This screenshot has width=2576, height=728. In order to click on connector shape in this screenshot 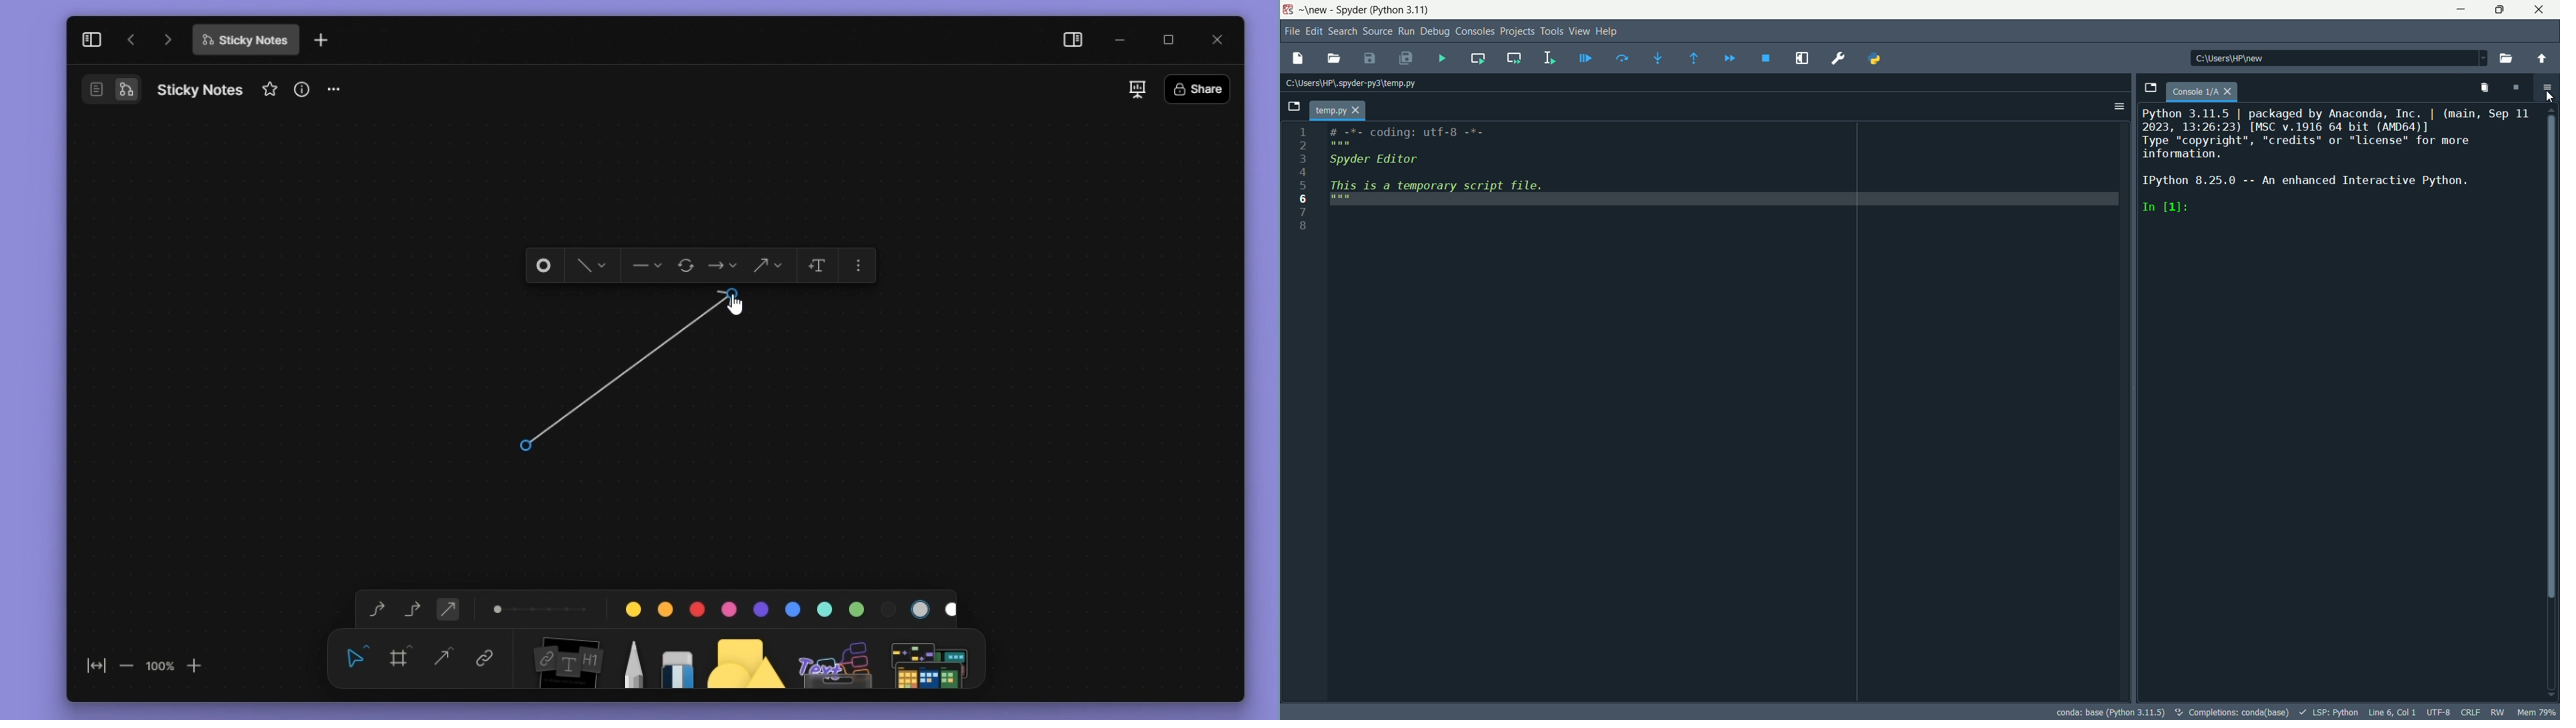, I will do `click(767, 266)`.